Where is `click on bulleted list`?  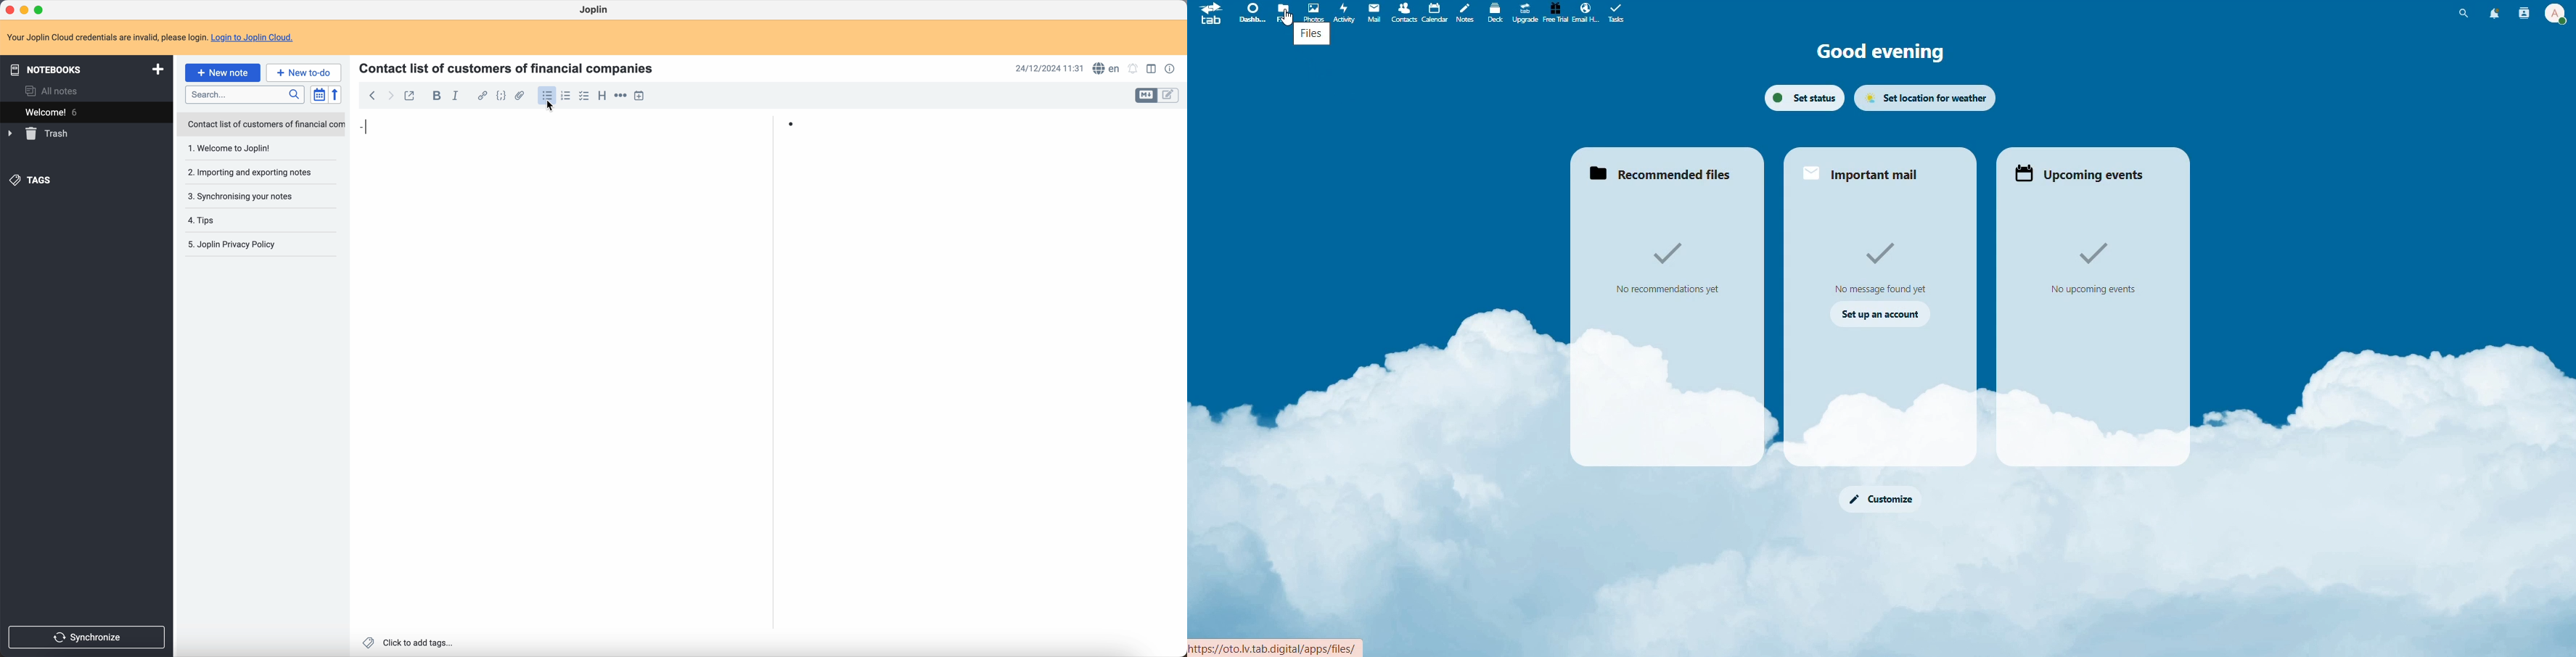 click on bulleted list is located at coordinates (546, 98).